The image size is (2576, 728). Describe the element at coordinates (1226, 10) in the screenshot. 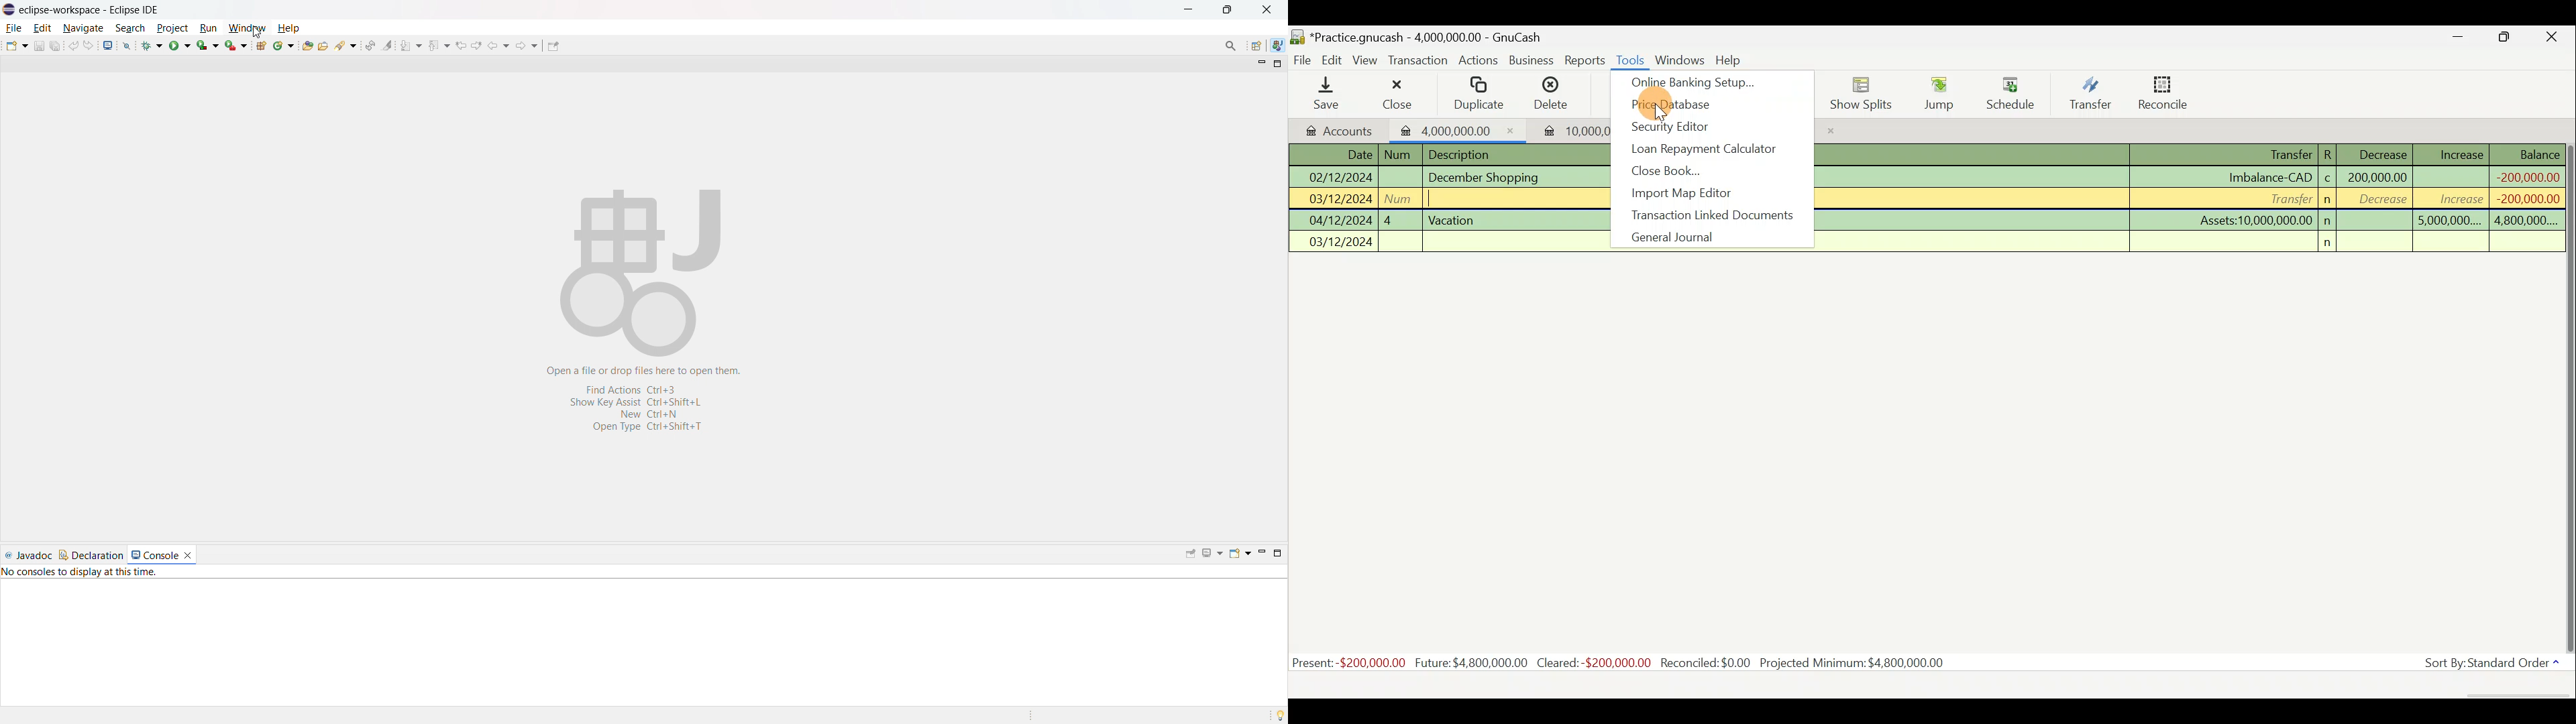

I see `maximize` at that location.